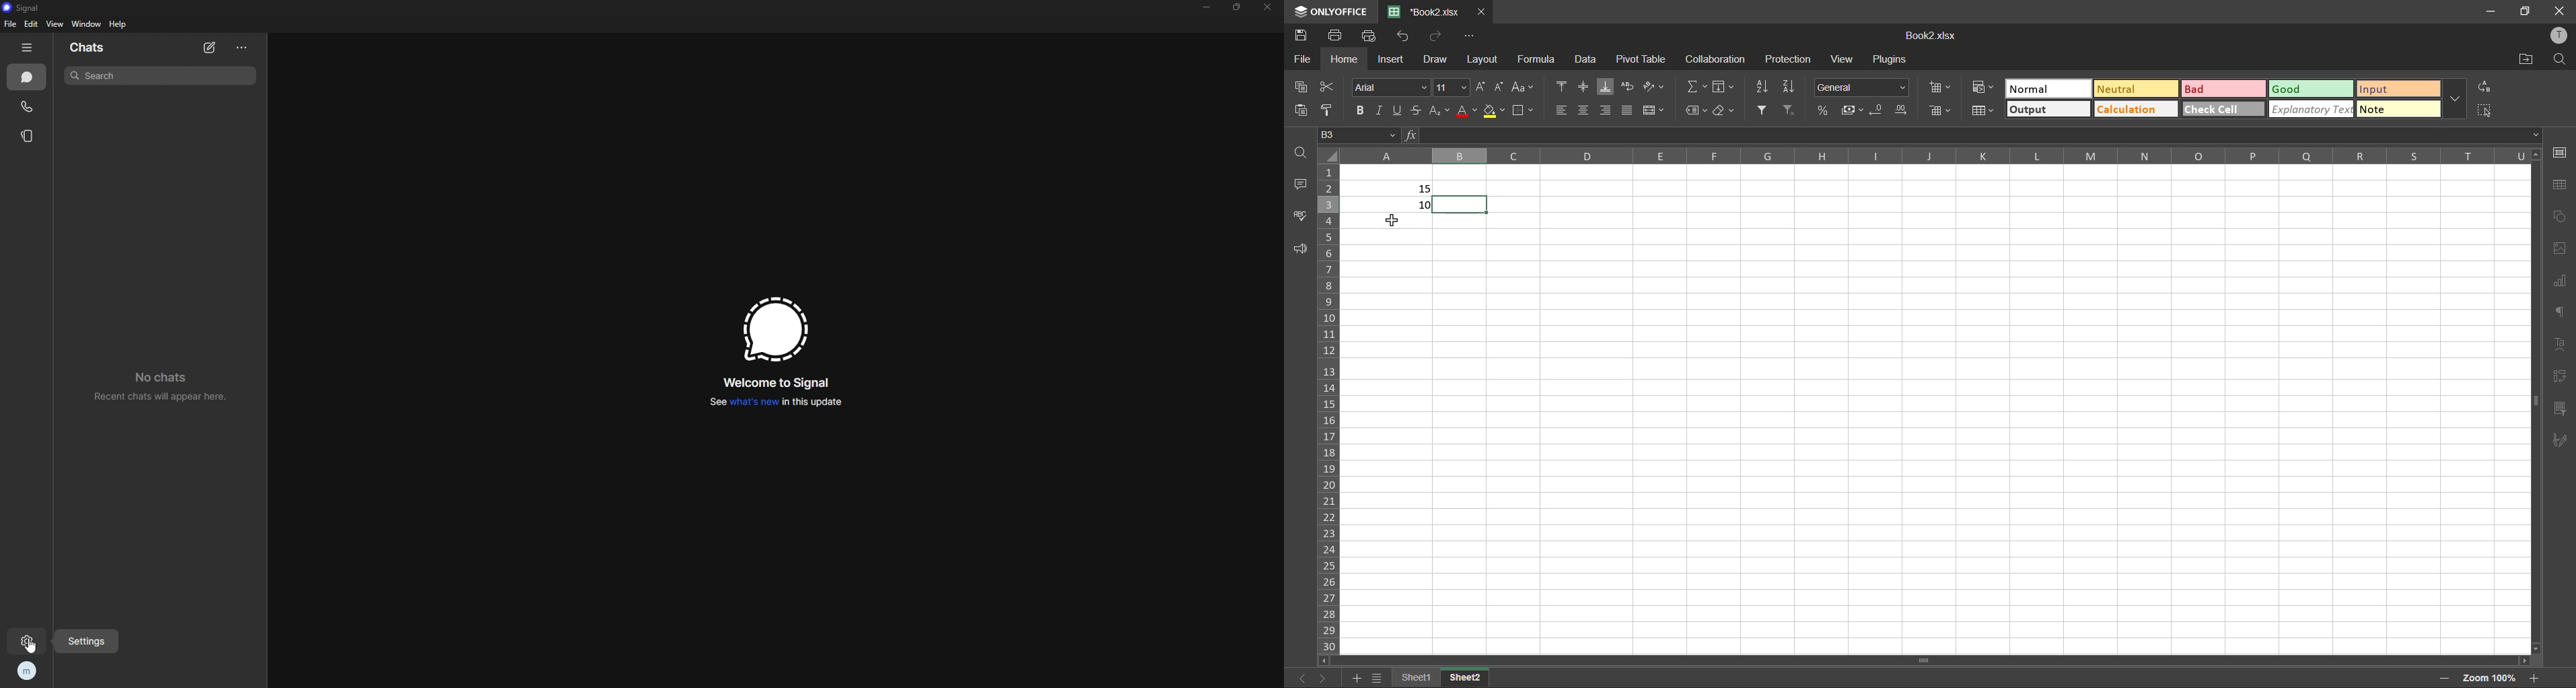 The width and height of the screenshot is (2576, 700). I want to click on options, so click(242, 48).